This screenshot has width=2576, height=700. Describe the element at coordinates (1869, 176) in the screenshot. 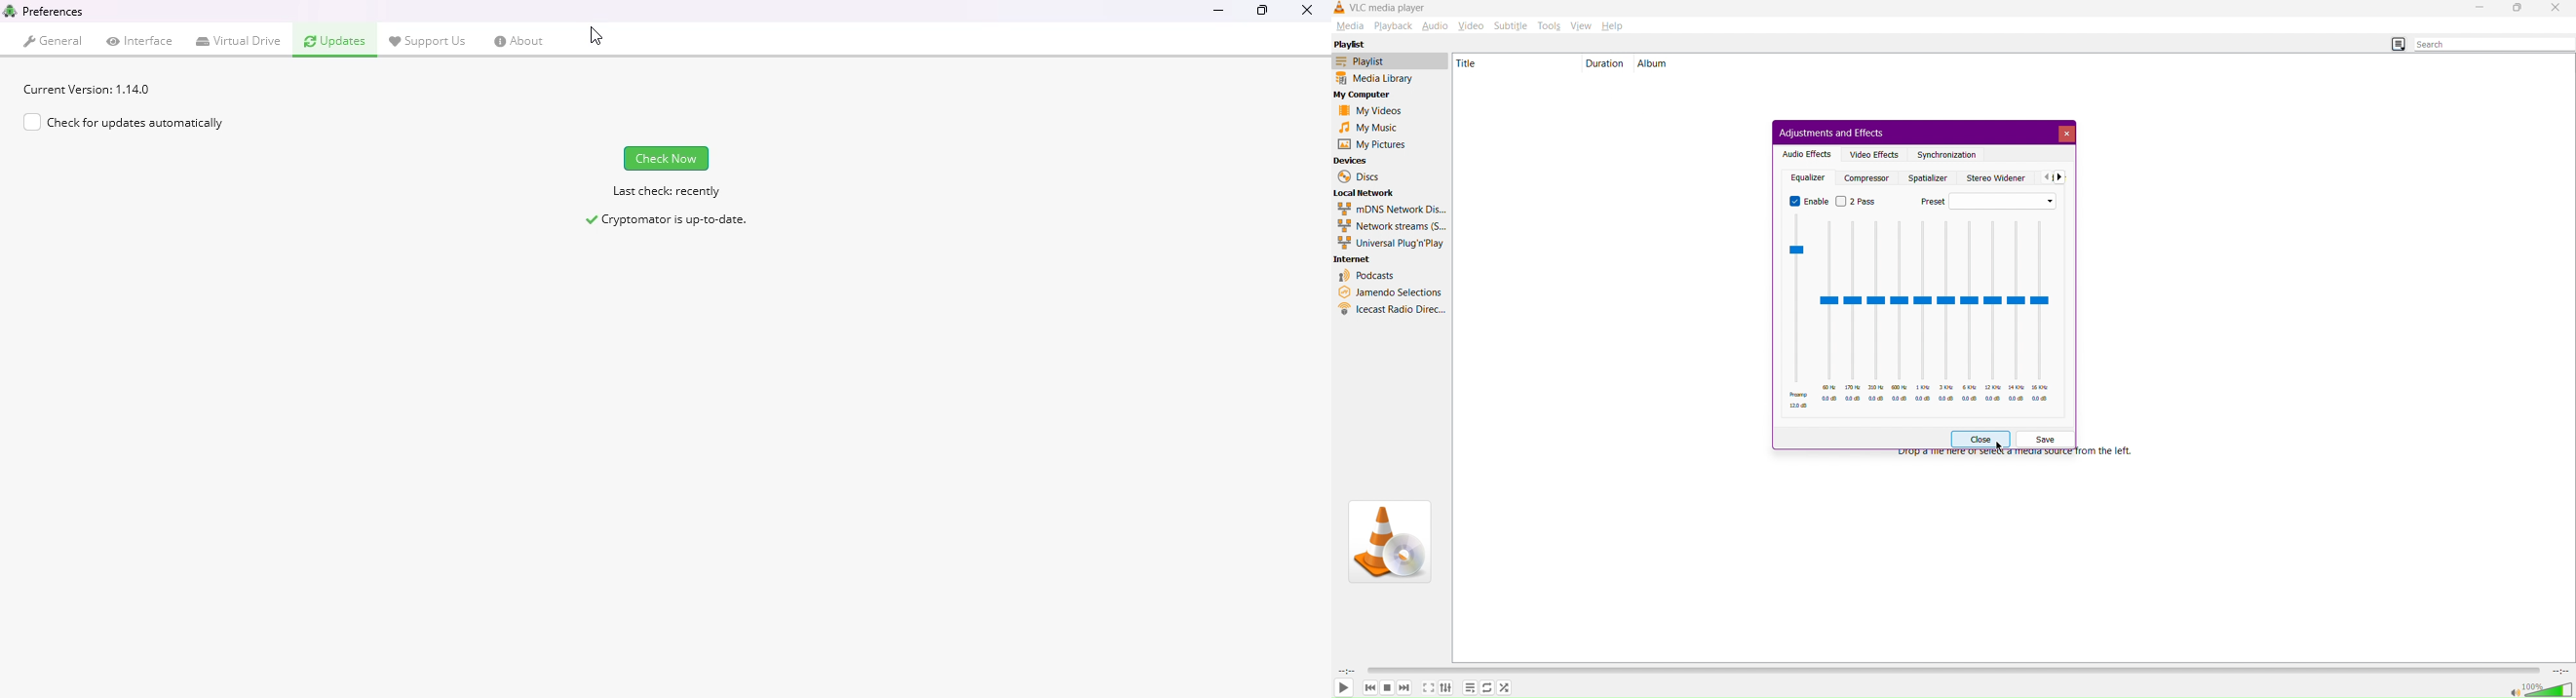

I see `Compresser` at that location.